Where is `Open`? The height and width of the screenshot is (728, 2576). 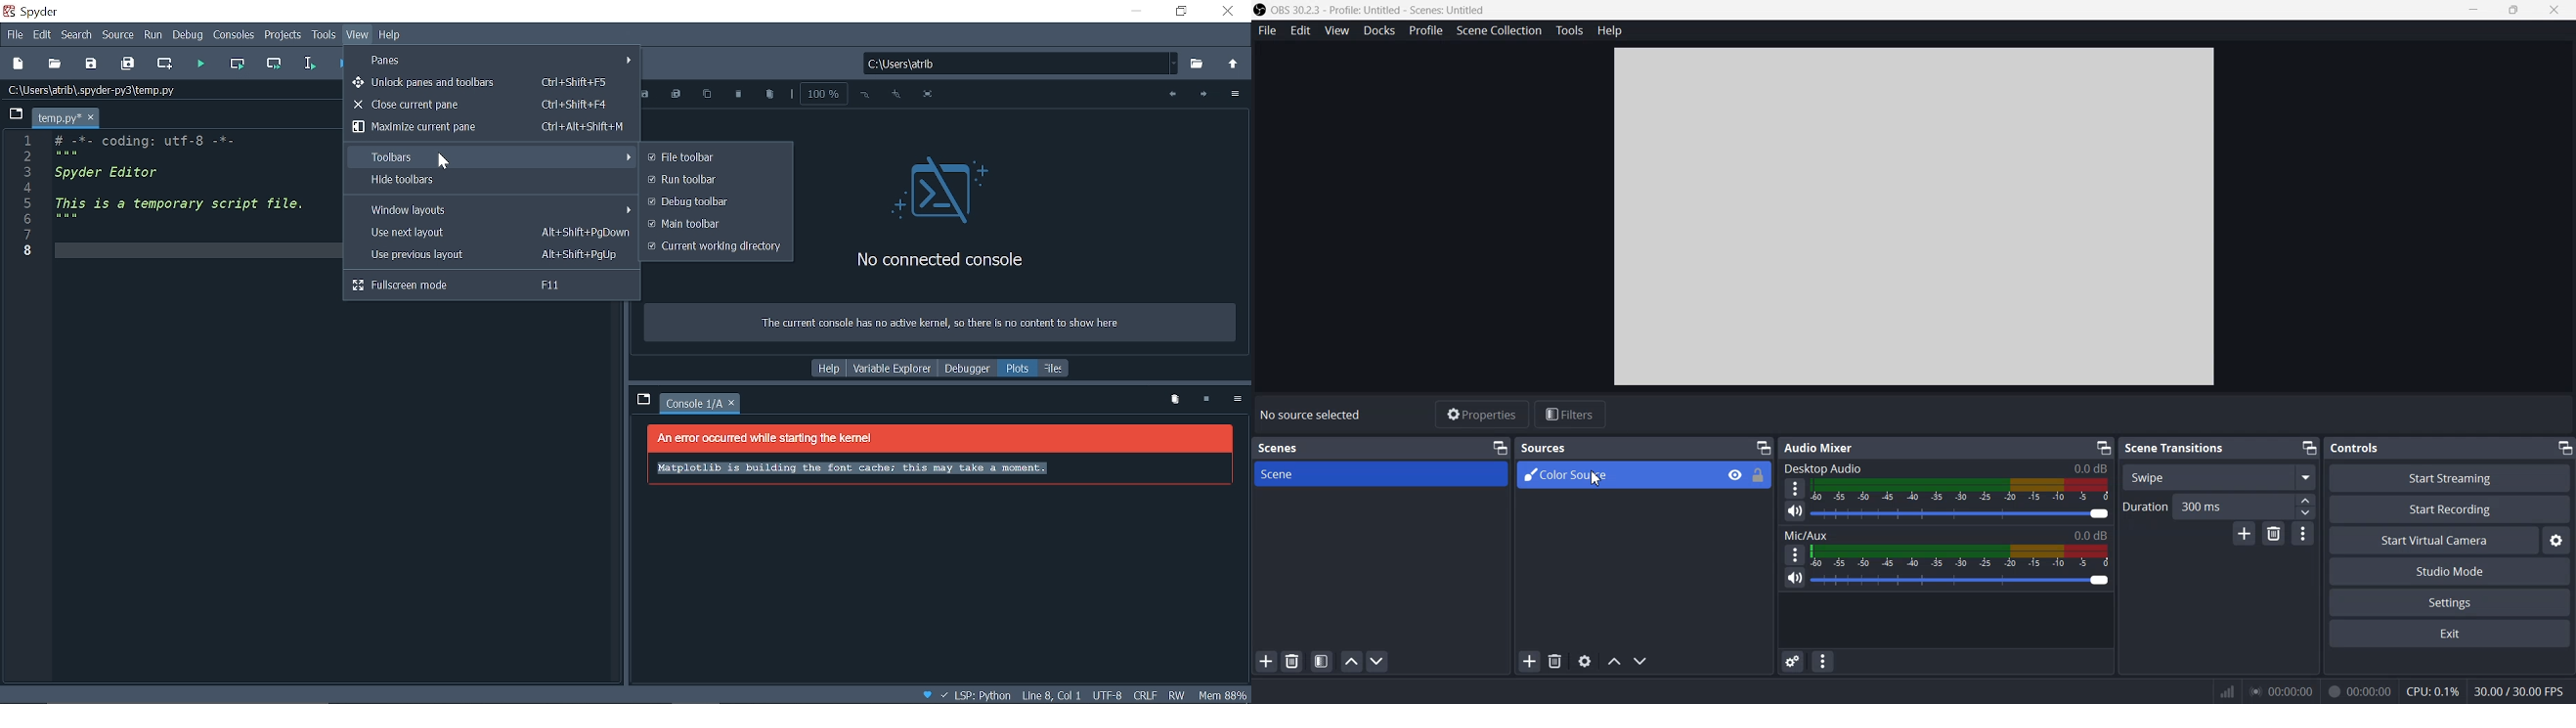
Open is located at coordinates (55, 63).